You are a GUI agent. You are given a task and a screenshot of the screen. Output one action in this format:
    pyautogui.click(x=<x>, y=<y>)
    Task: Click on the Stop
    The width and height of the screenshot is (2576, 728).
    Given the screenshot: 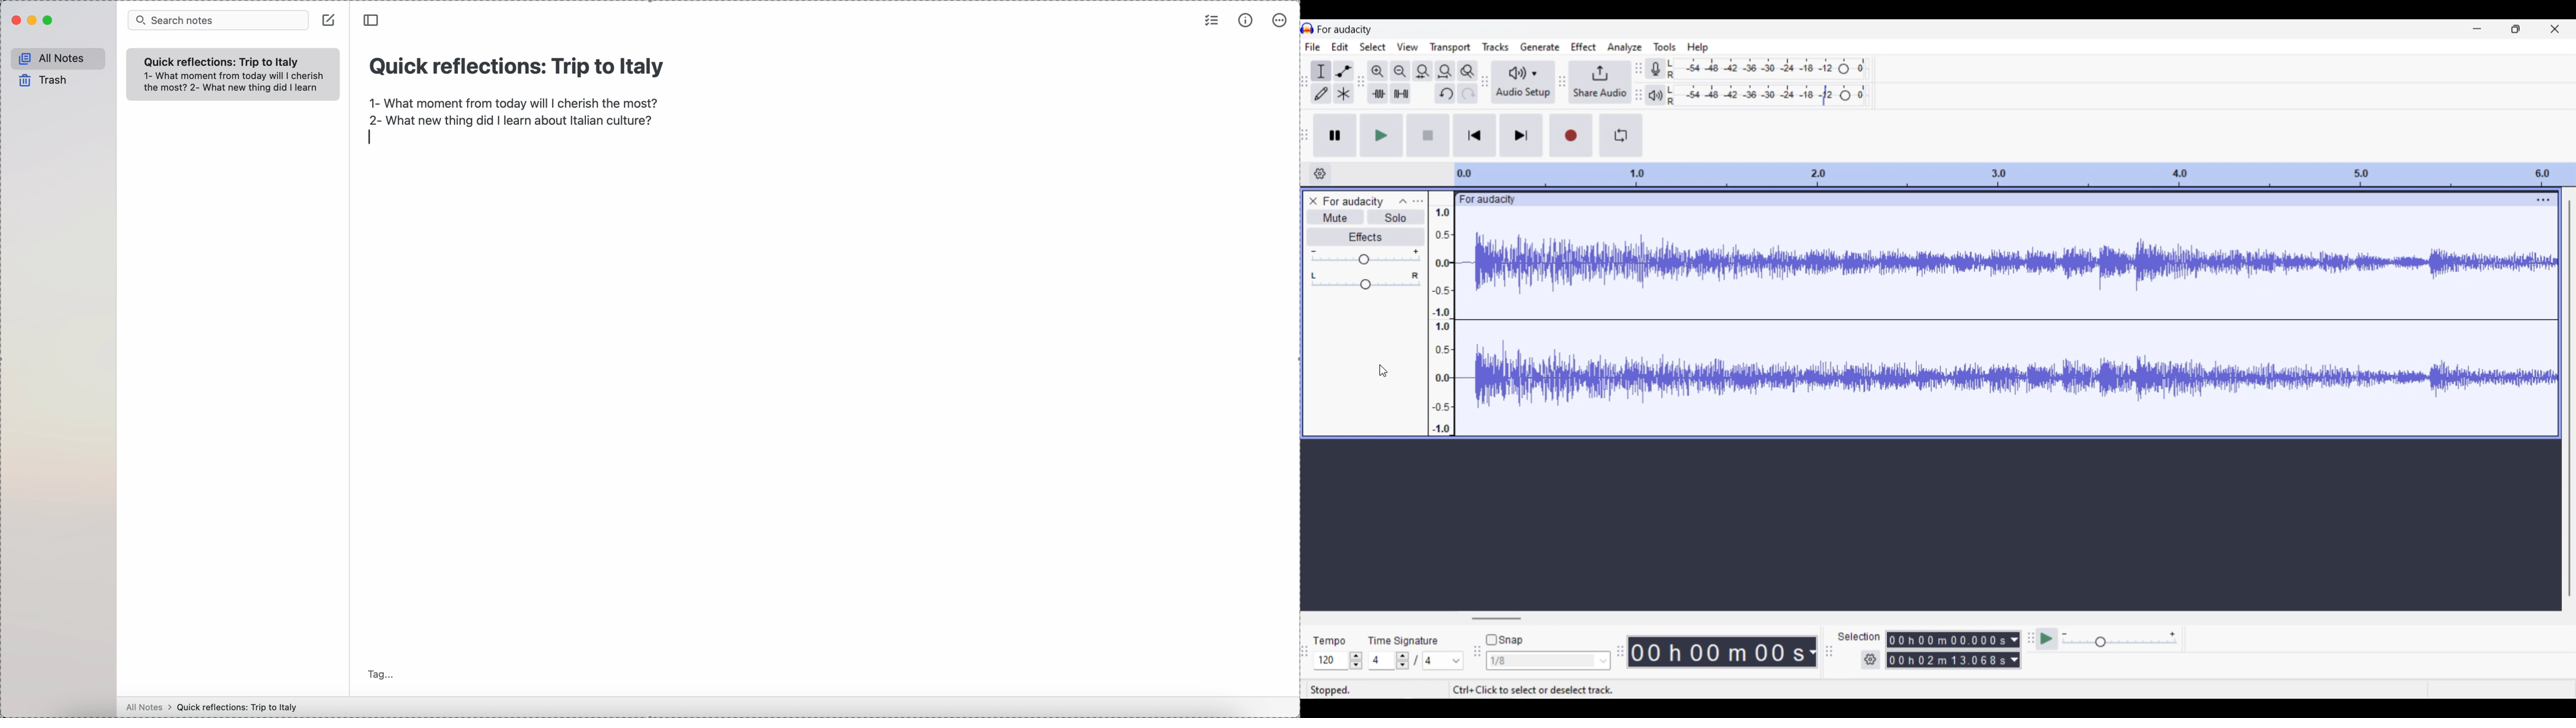 What is the action you would take?
    pyautogui.click(x=1428, y=135)
    